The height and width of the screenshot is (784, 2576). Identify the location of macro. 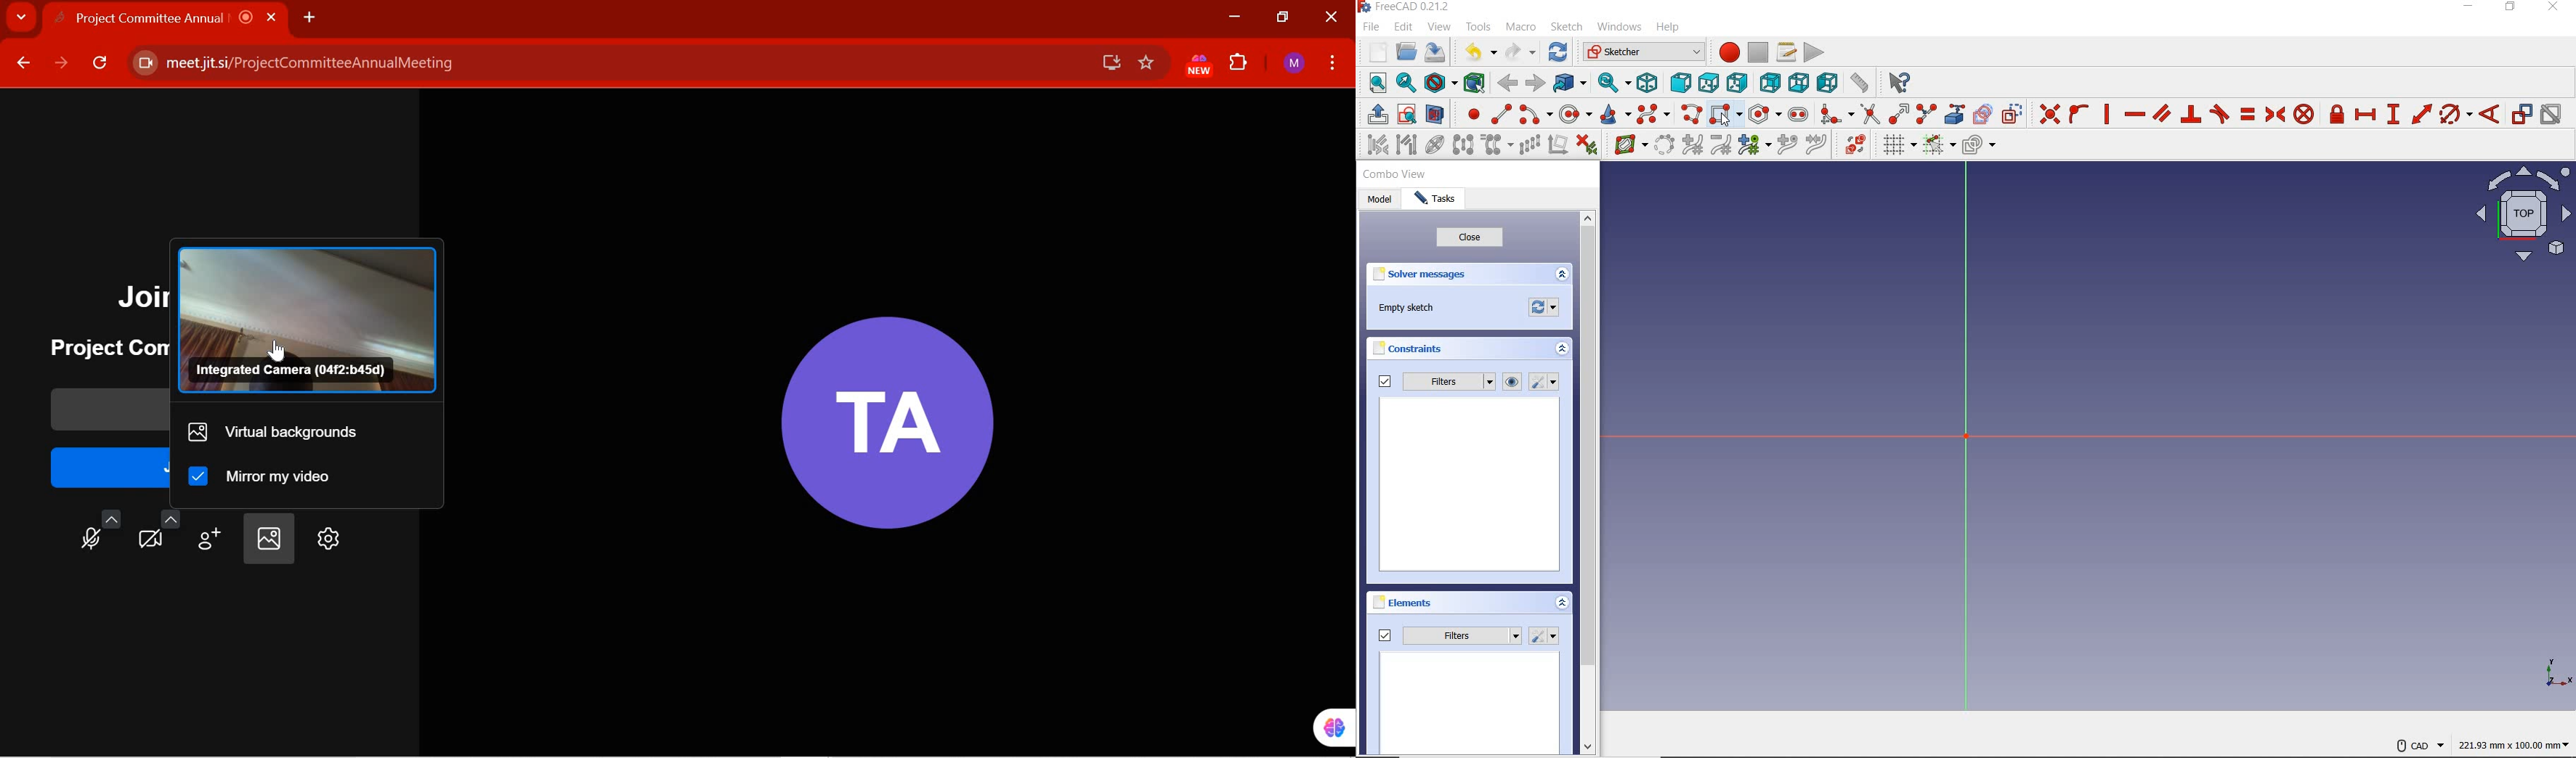
(1520, 28).